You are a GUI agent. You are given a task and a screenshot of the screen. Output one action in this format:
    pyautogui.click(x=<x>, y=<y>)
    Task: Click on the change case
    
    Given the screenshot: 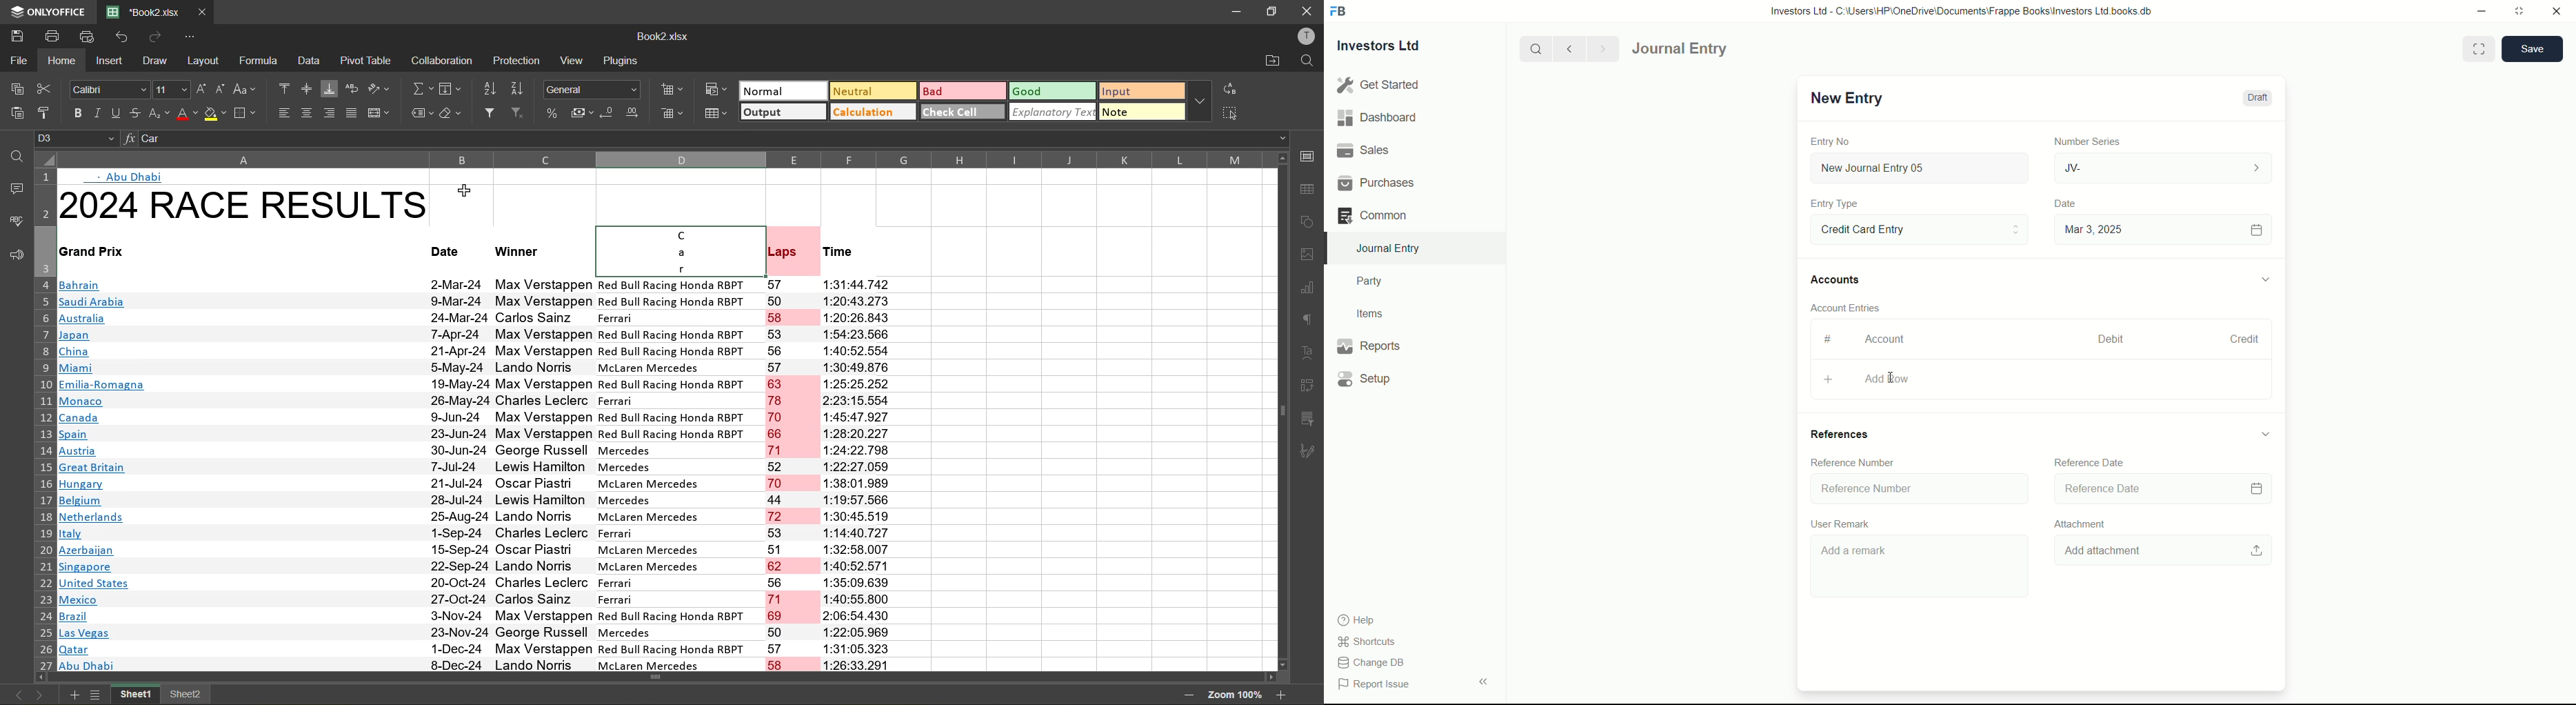 What is the action you would take?
    pyautogui.click(x=245, y=90)
    